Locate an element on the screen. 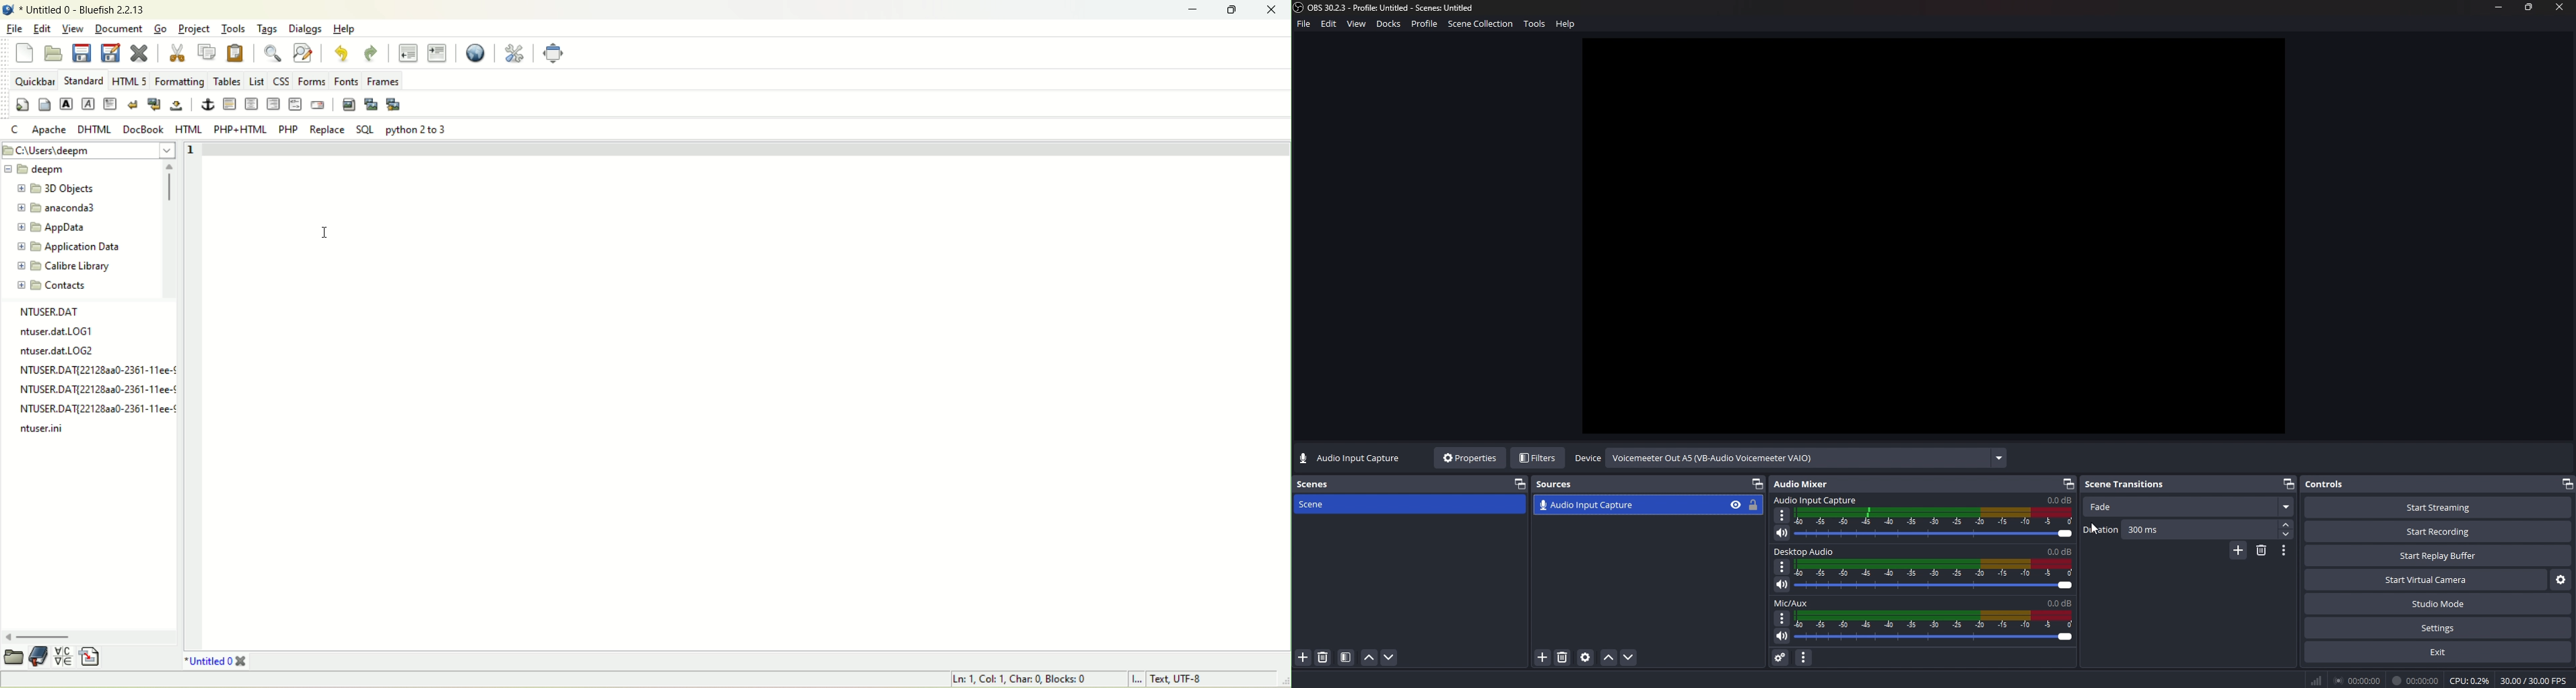  minimize is located at coordinates (1197, 8).